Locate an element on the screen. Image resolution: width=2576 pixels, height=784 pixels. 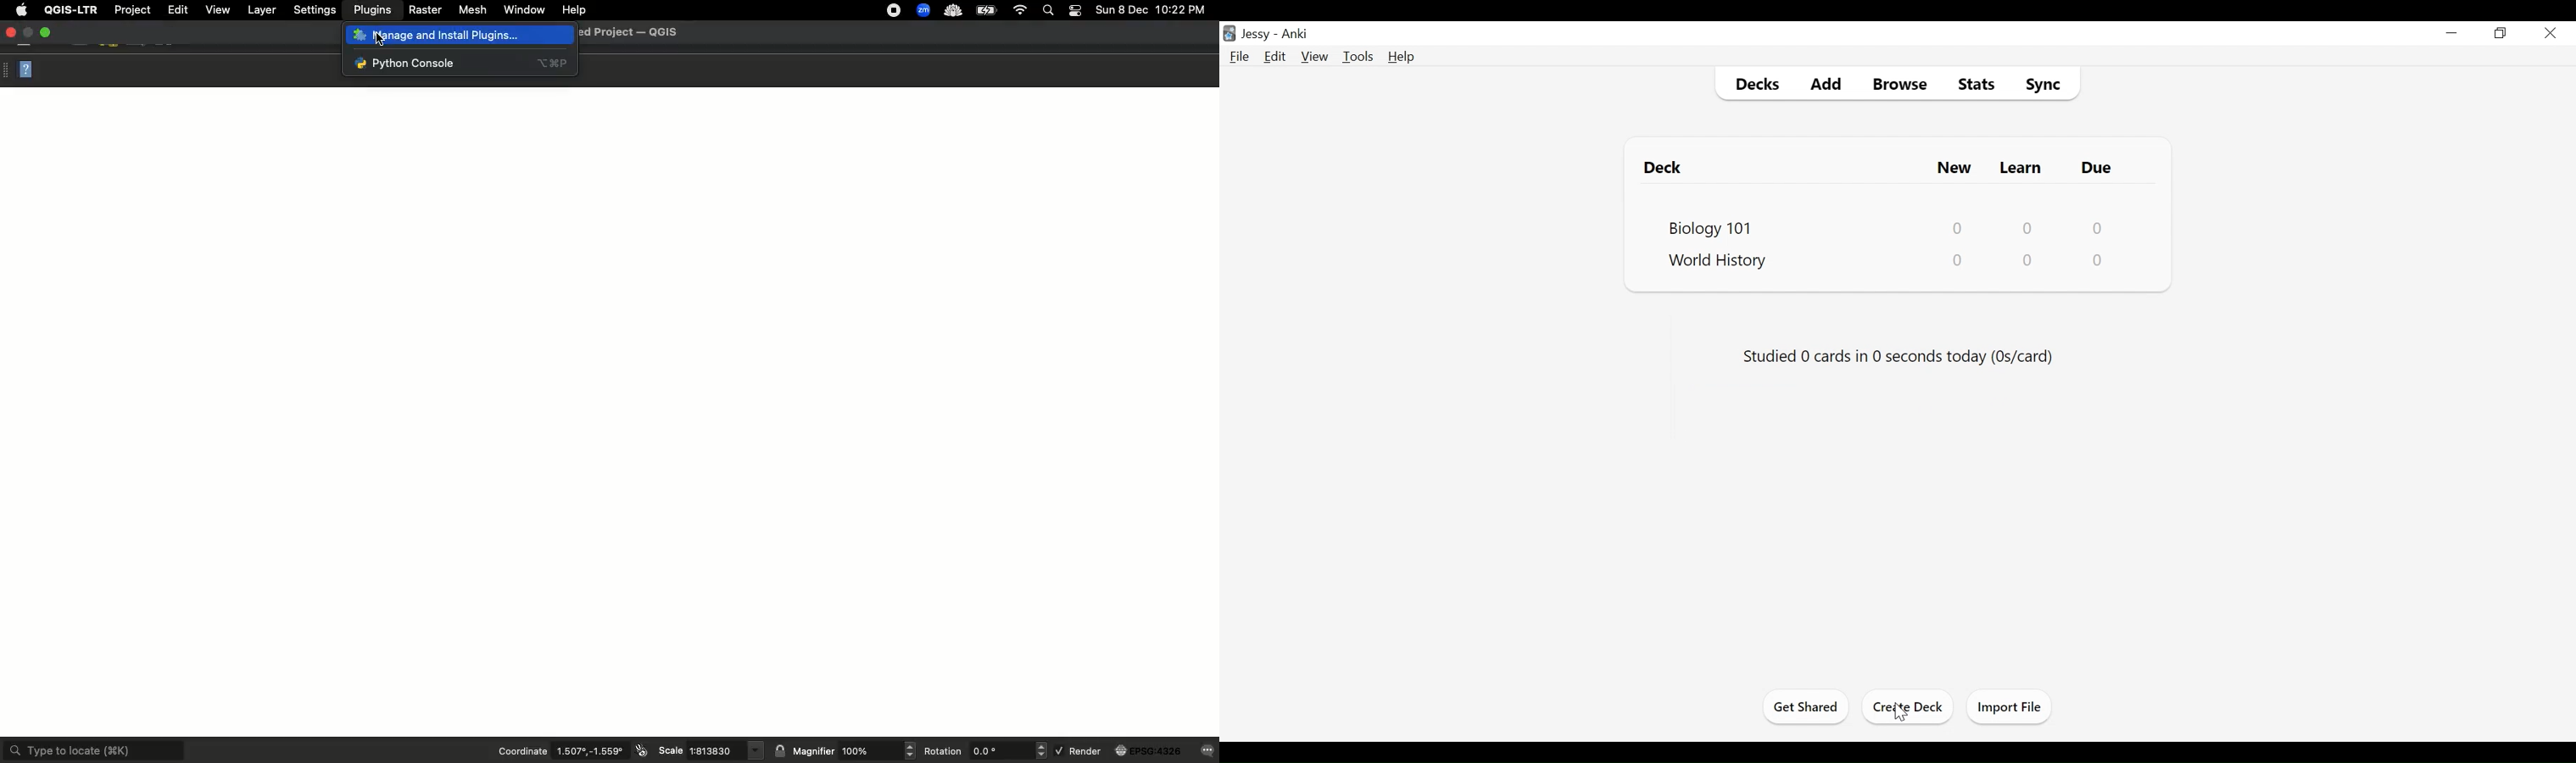
Date time is located at coordinates (1151, 10).